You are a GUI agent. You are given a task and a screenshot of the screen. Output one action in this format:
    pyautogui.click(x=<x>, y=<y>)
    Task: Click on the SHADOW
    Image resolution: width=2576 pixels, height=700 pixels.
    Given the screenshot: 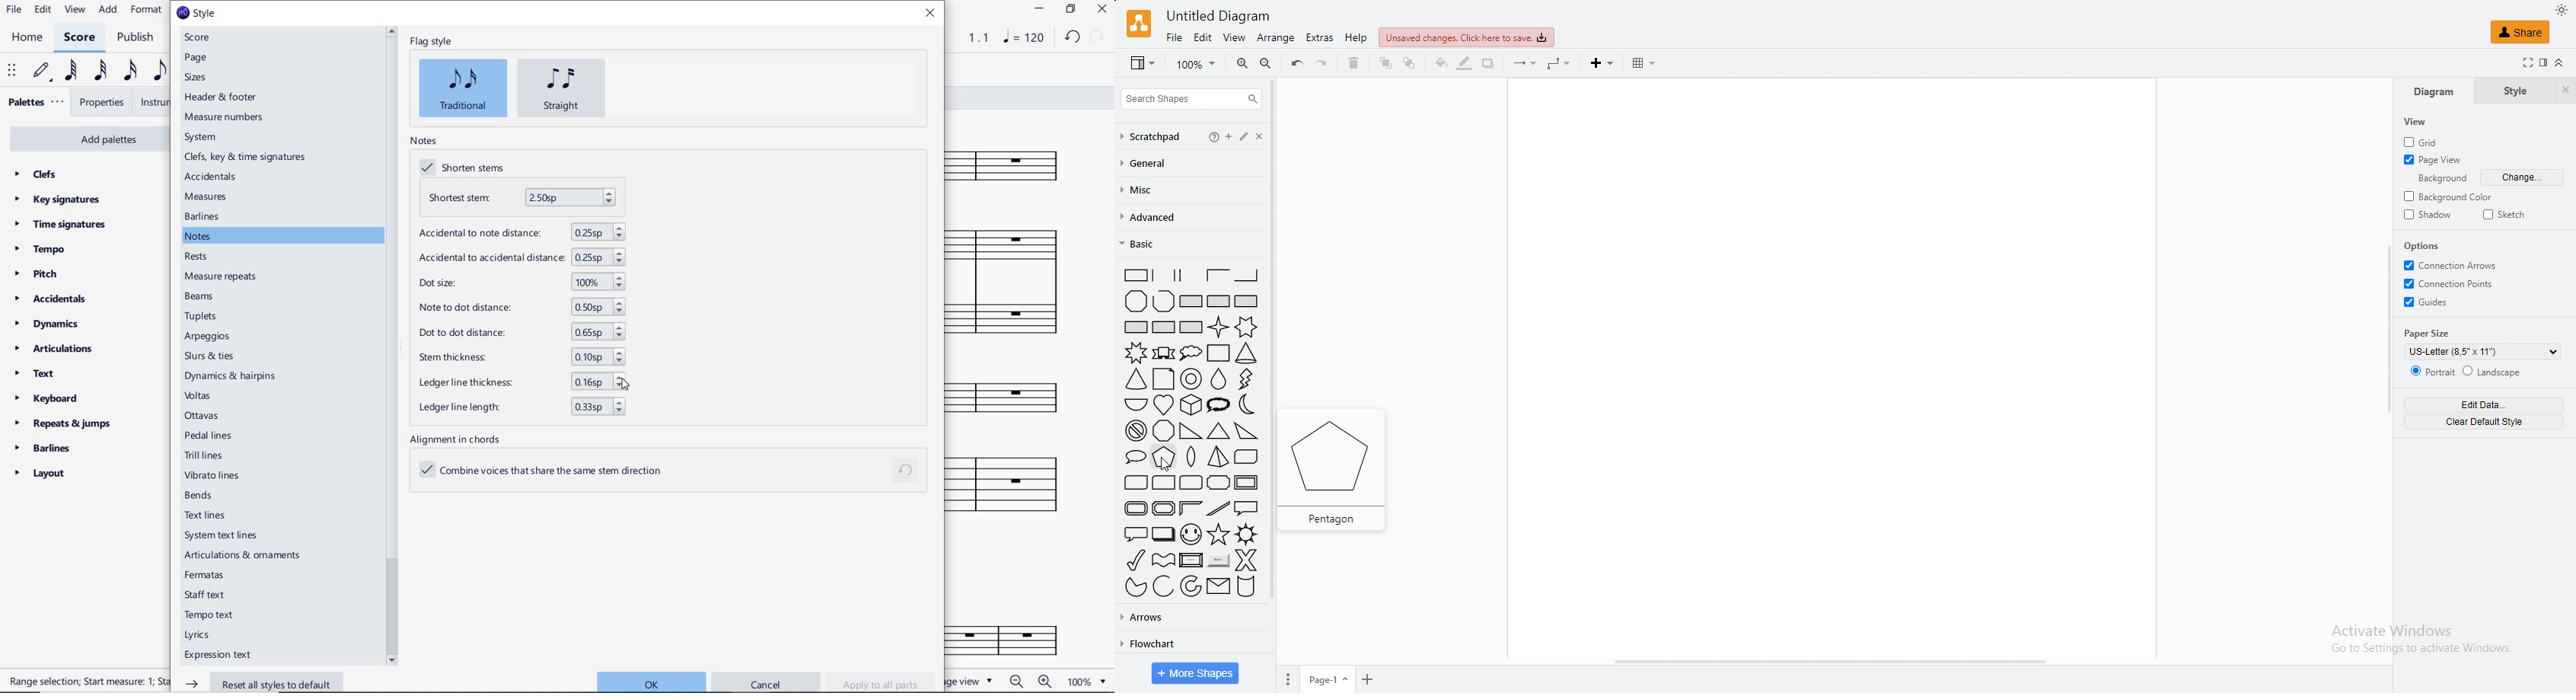 What is the action you would take?
    pyautogui.click(x=1488, y=63)
    